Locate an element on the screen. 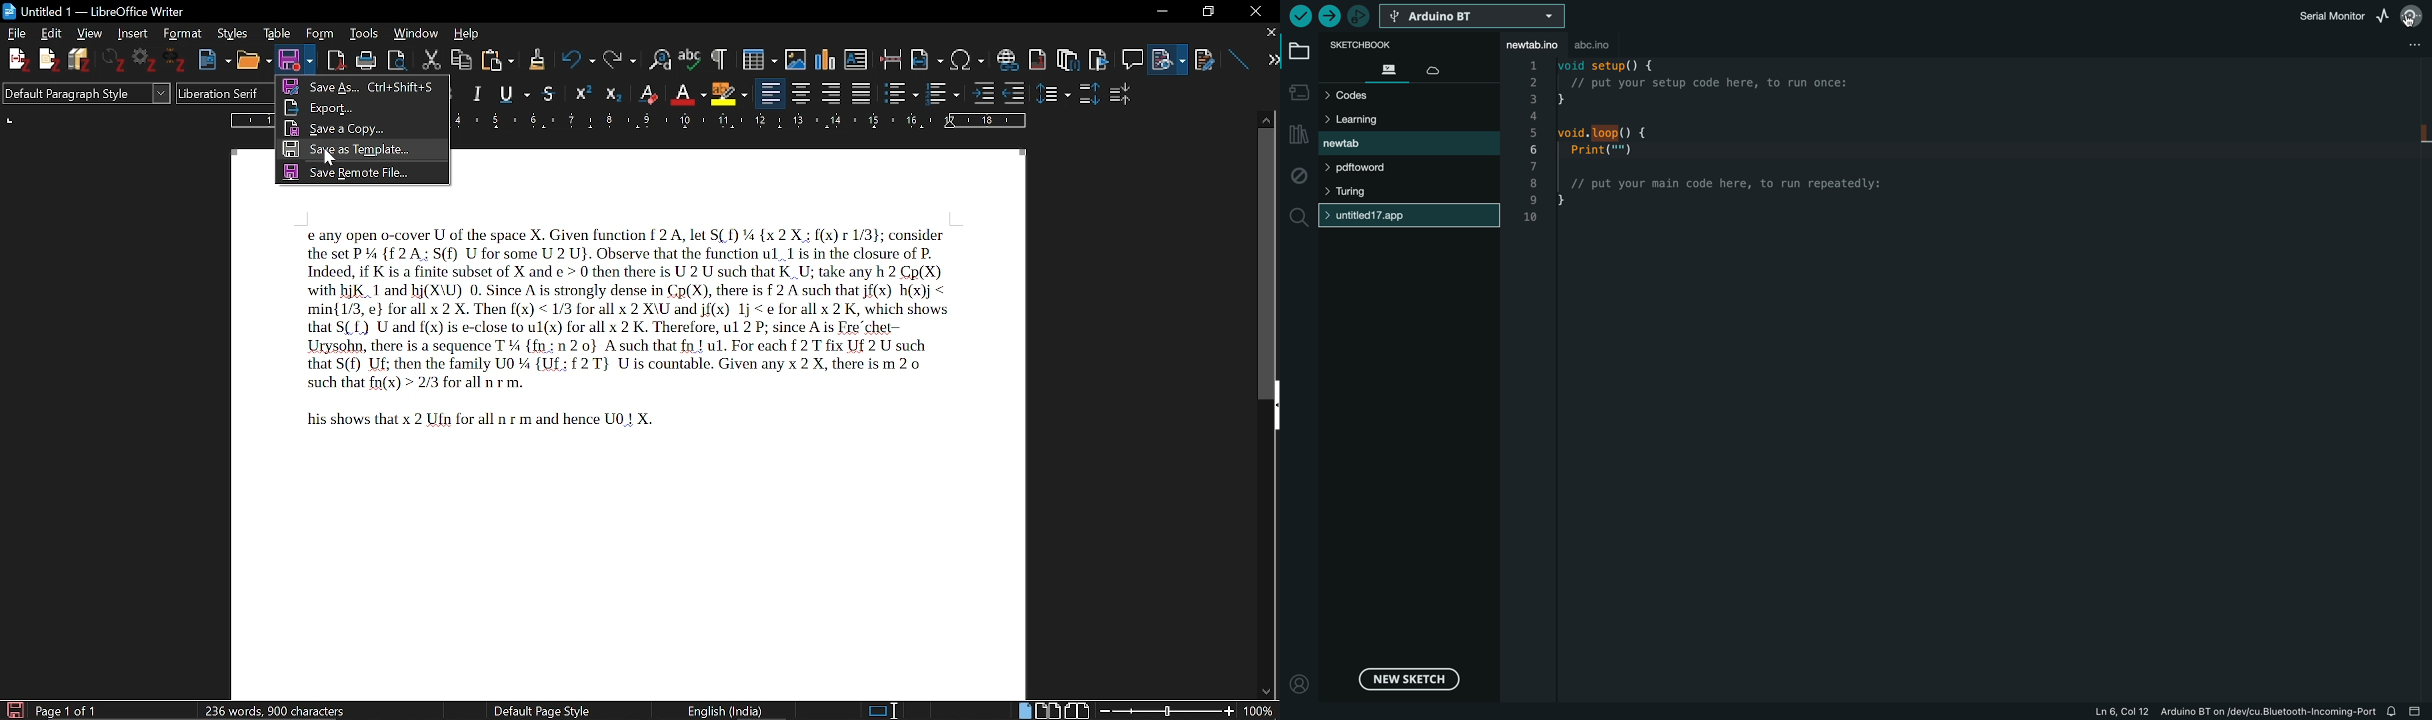 This screenshot has height=728, width=2436.  is located at coordinates (49, 61).